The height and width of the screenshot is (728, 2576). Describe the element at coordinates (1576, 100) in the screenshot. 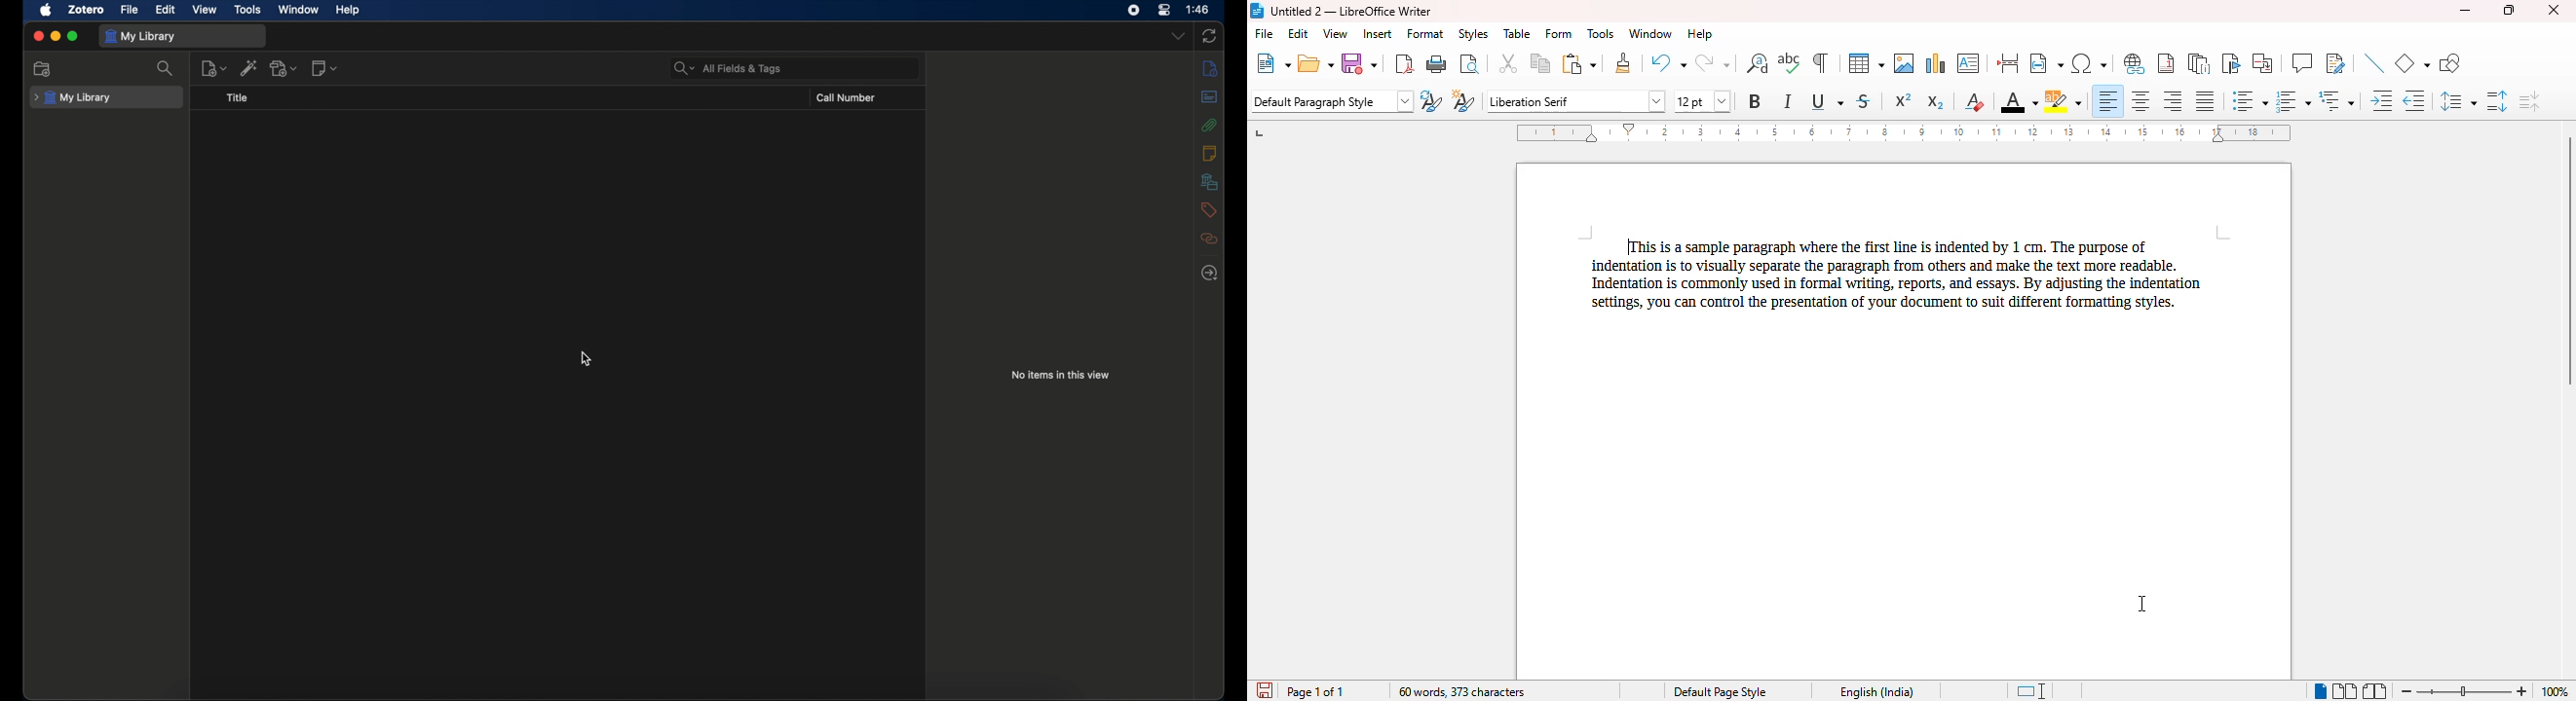

I see `font name` at that location.